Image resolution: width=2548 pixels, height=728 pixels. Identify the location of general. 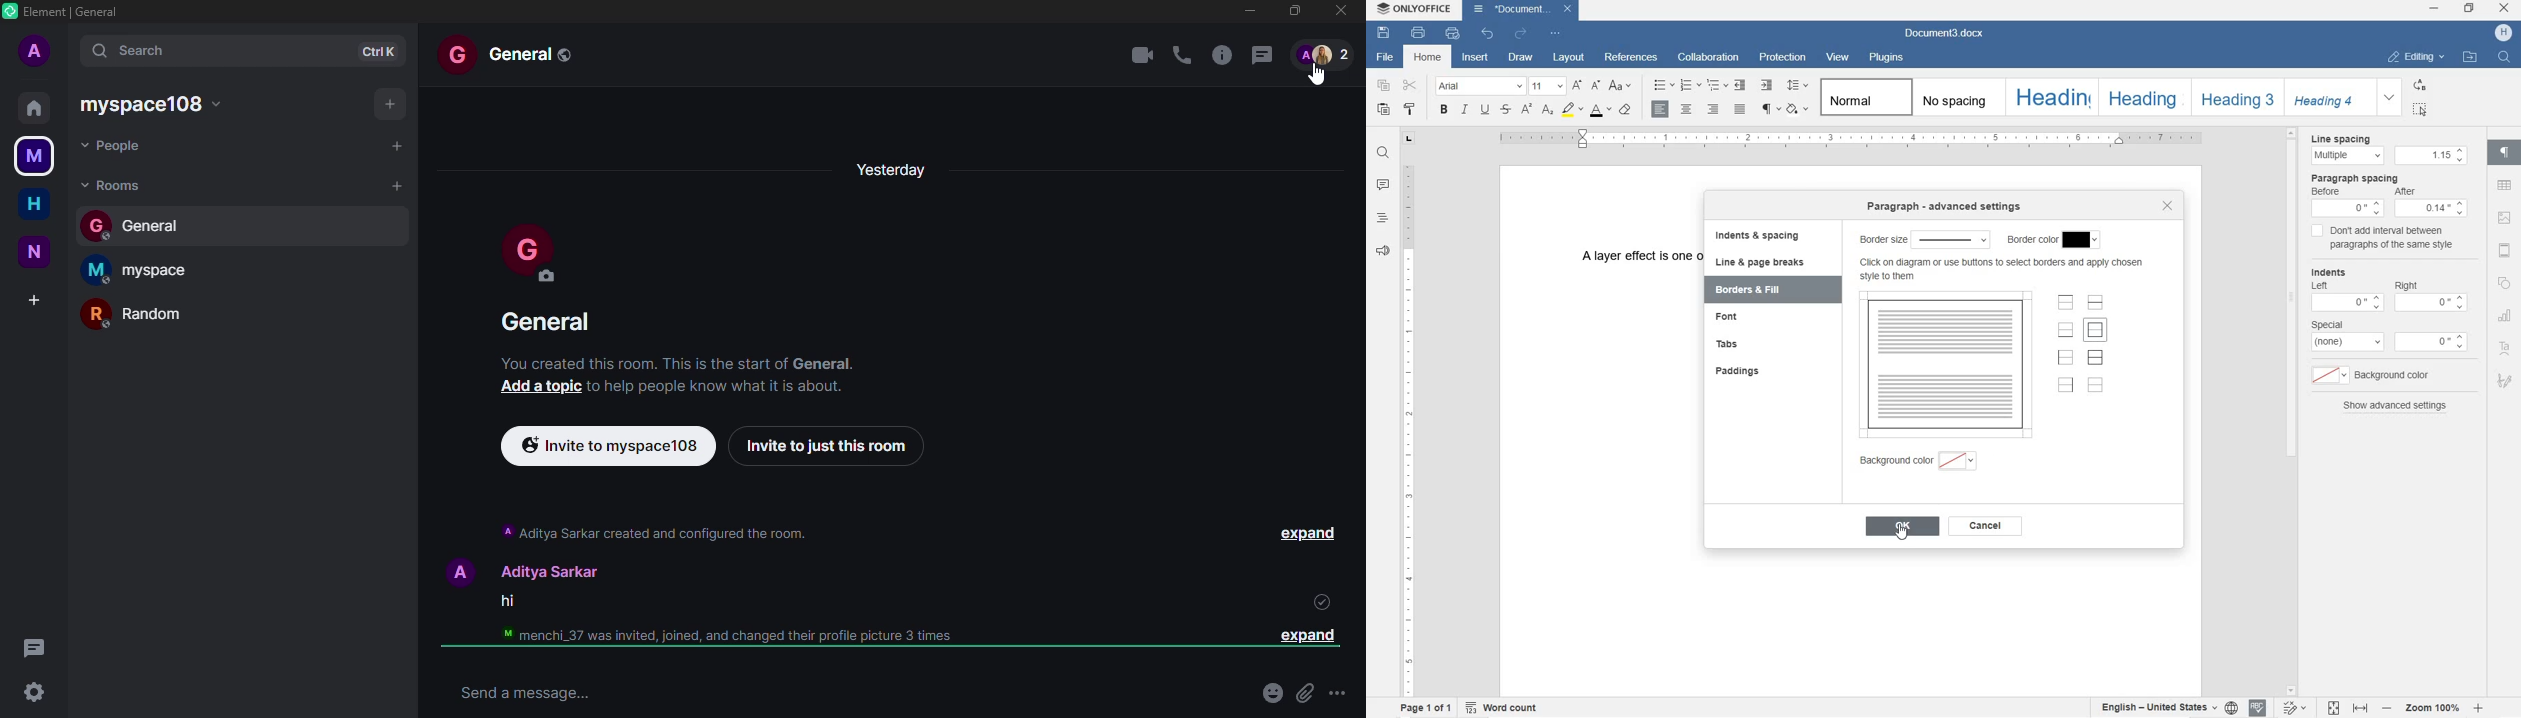
(144, 223).